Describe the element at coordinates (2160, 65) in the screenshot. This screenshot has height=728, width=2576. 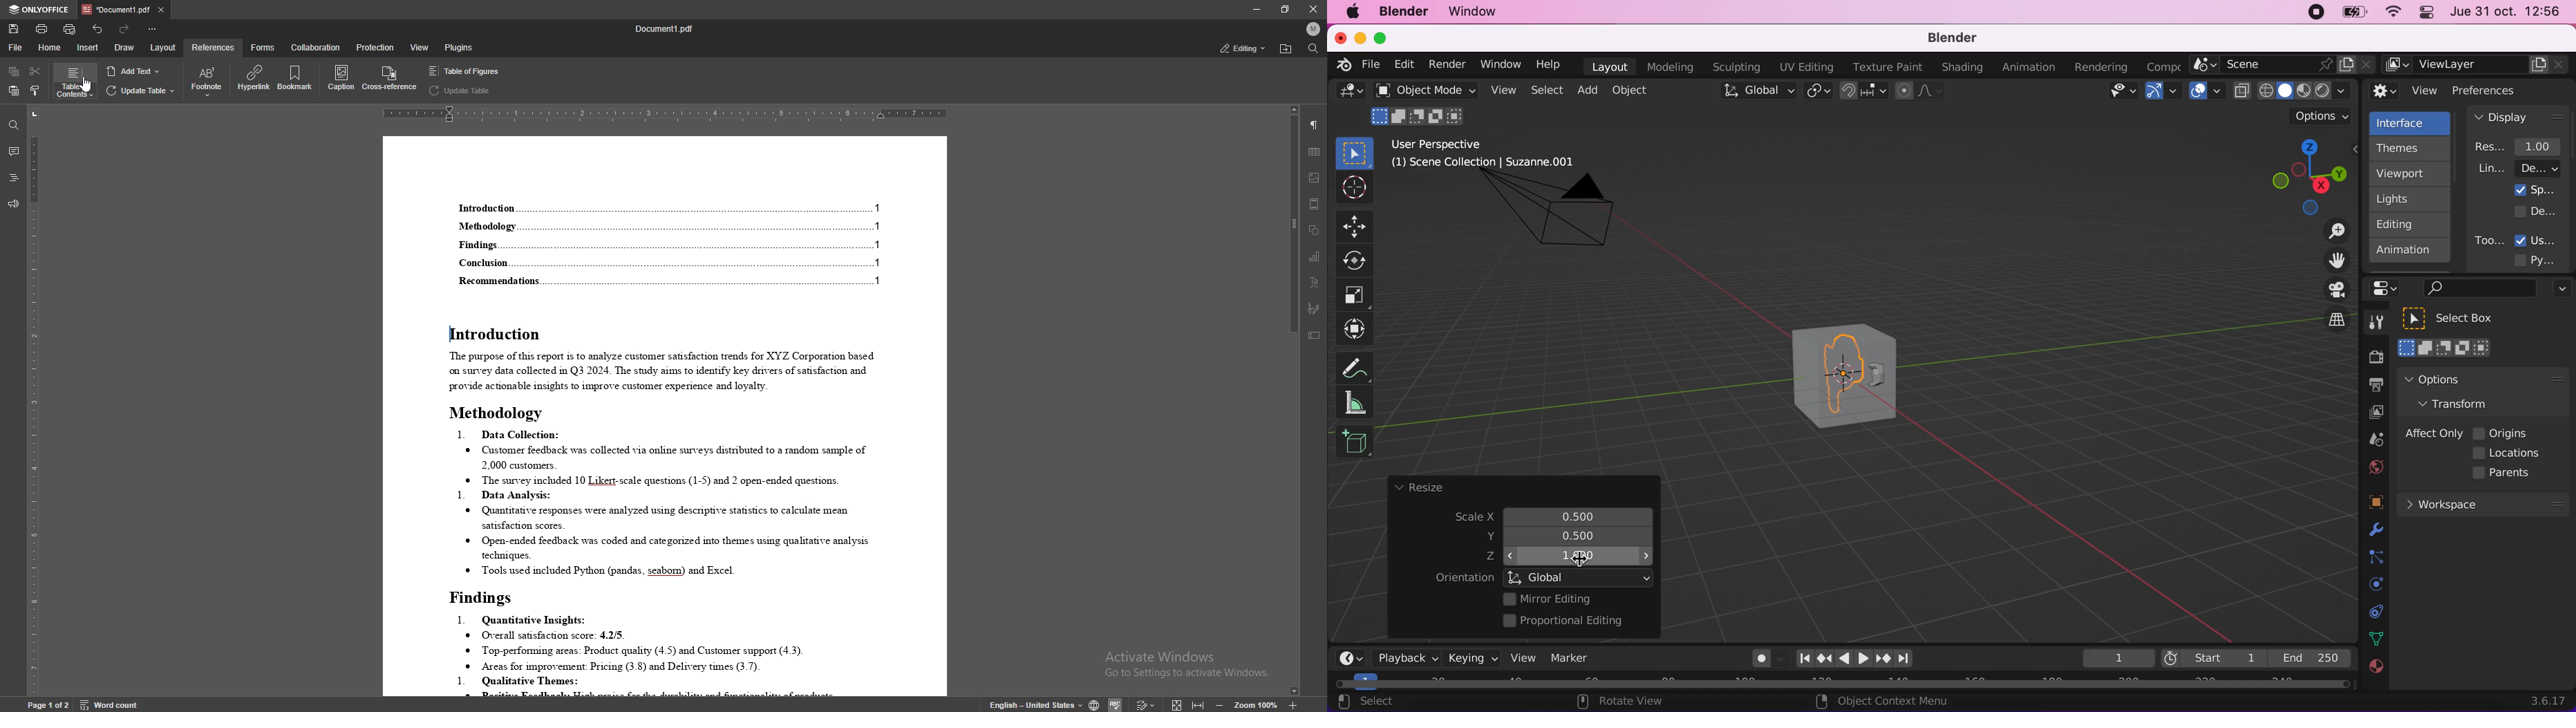
I see `active workspace` at that location.